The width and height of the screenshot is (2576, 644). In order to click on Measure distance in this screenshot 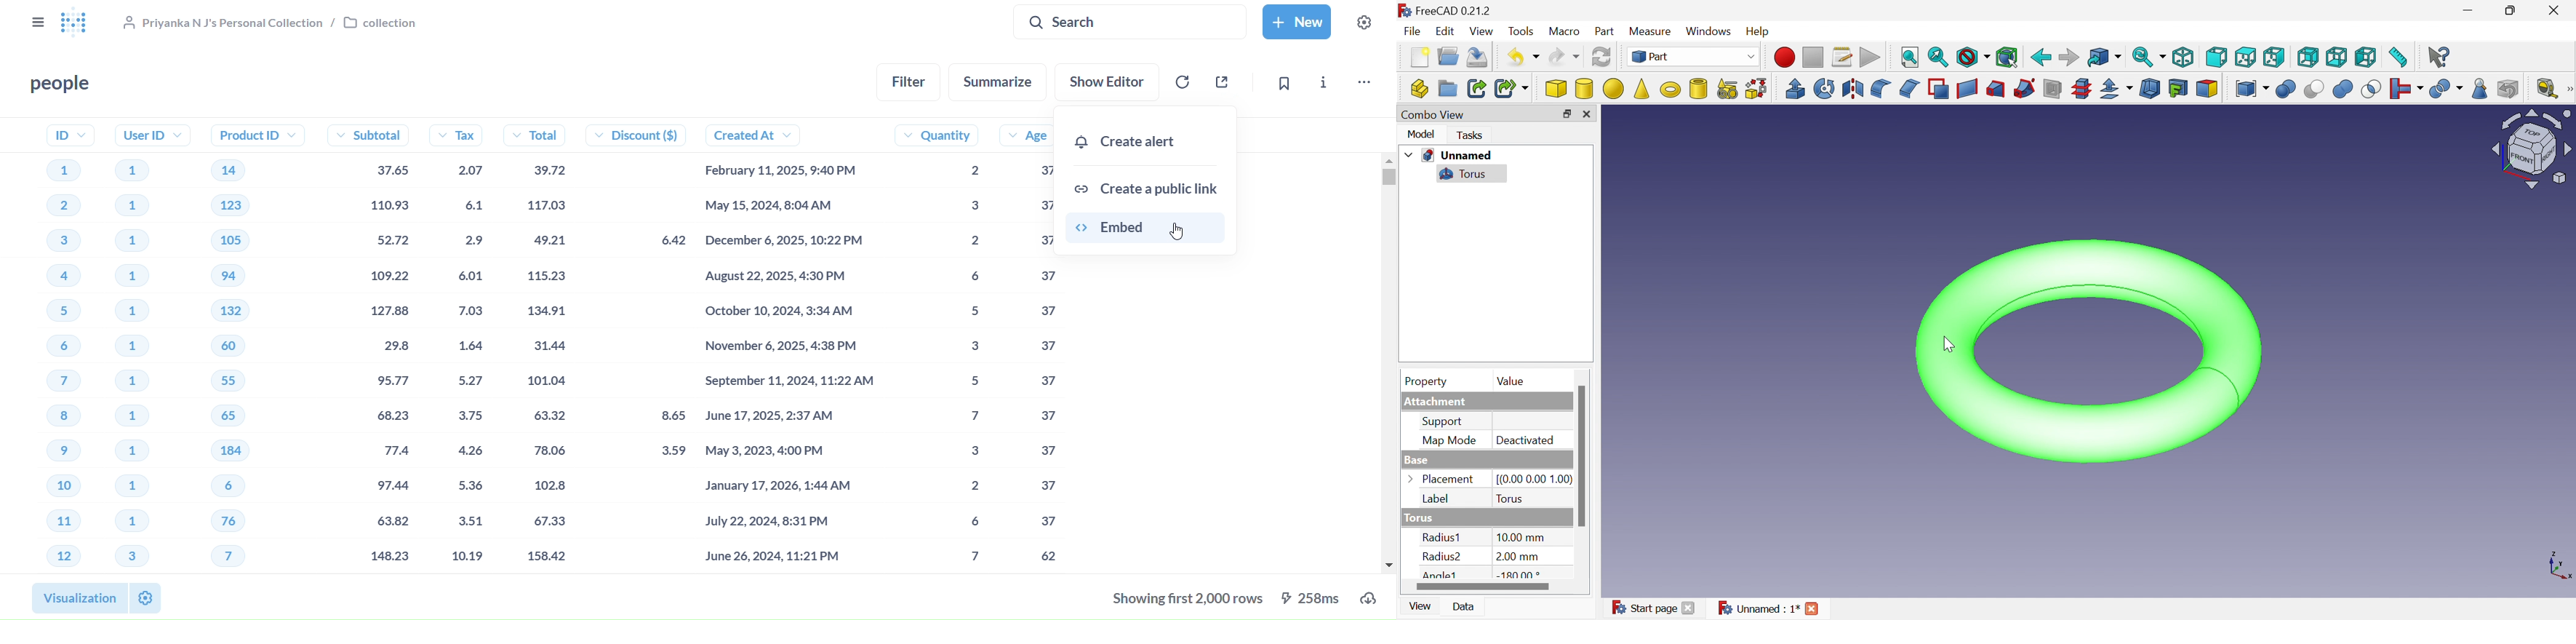, I will do `click(2399, 57)`.